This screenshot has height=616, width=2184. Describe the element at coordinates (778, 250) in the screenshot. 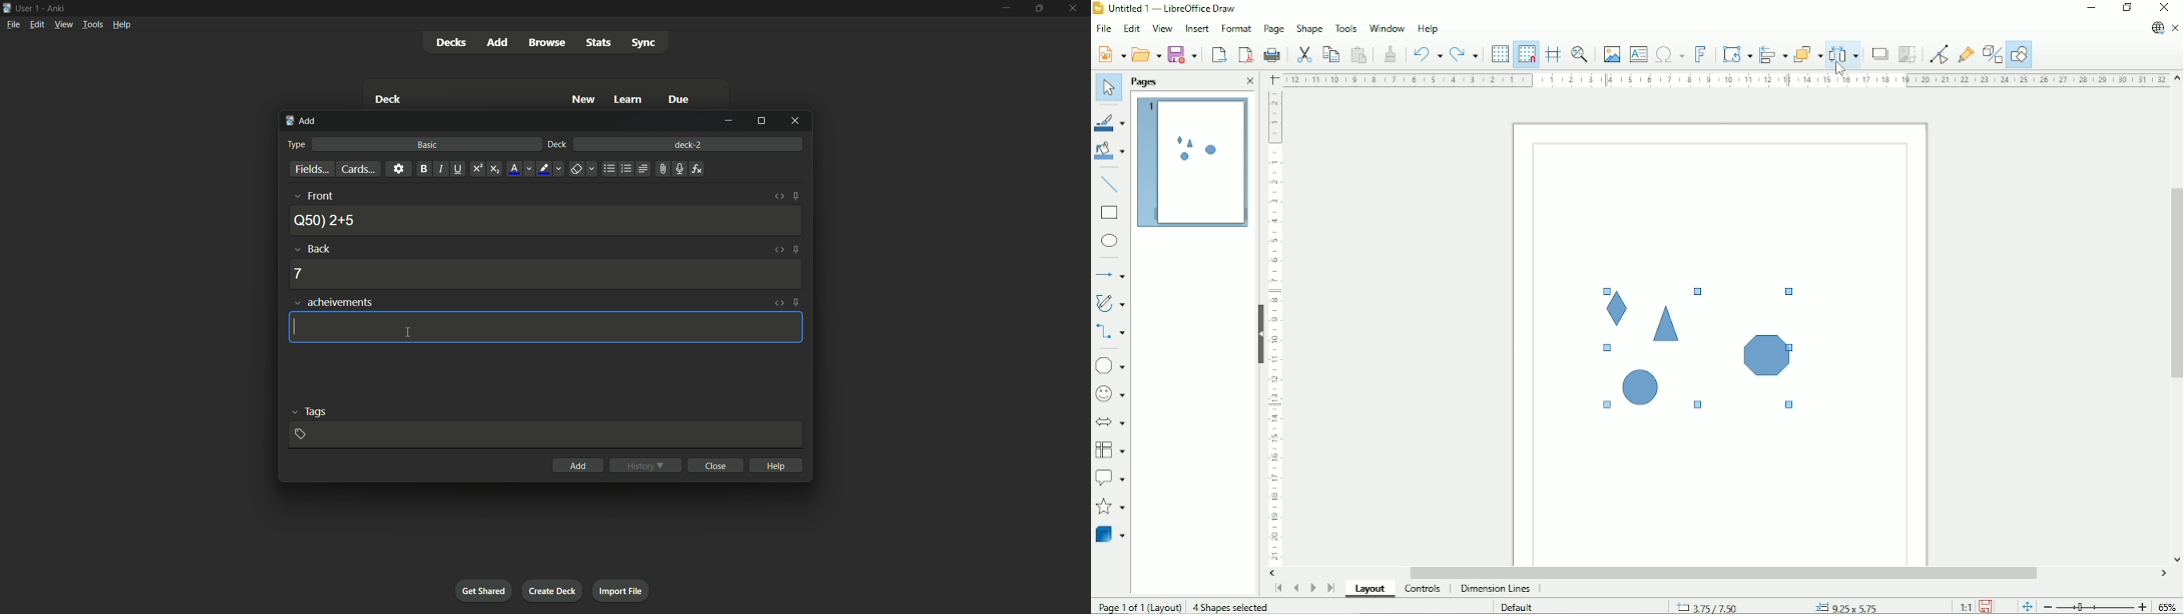

I see `toggle html editor` at that location.